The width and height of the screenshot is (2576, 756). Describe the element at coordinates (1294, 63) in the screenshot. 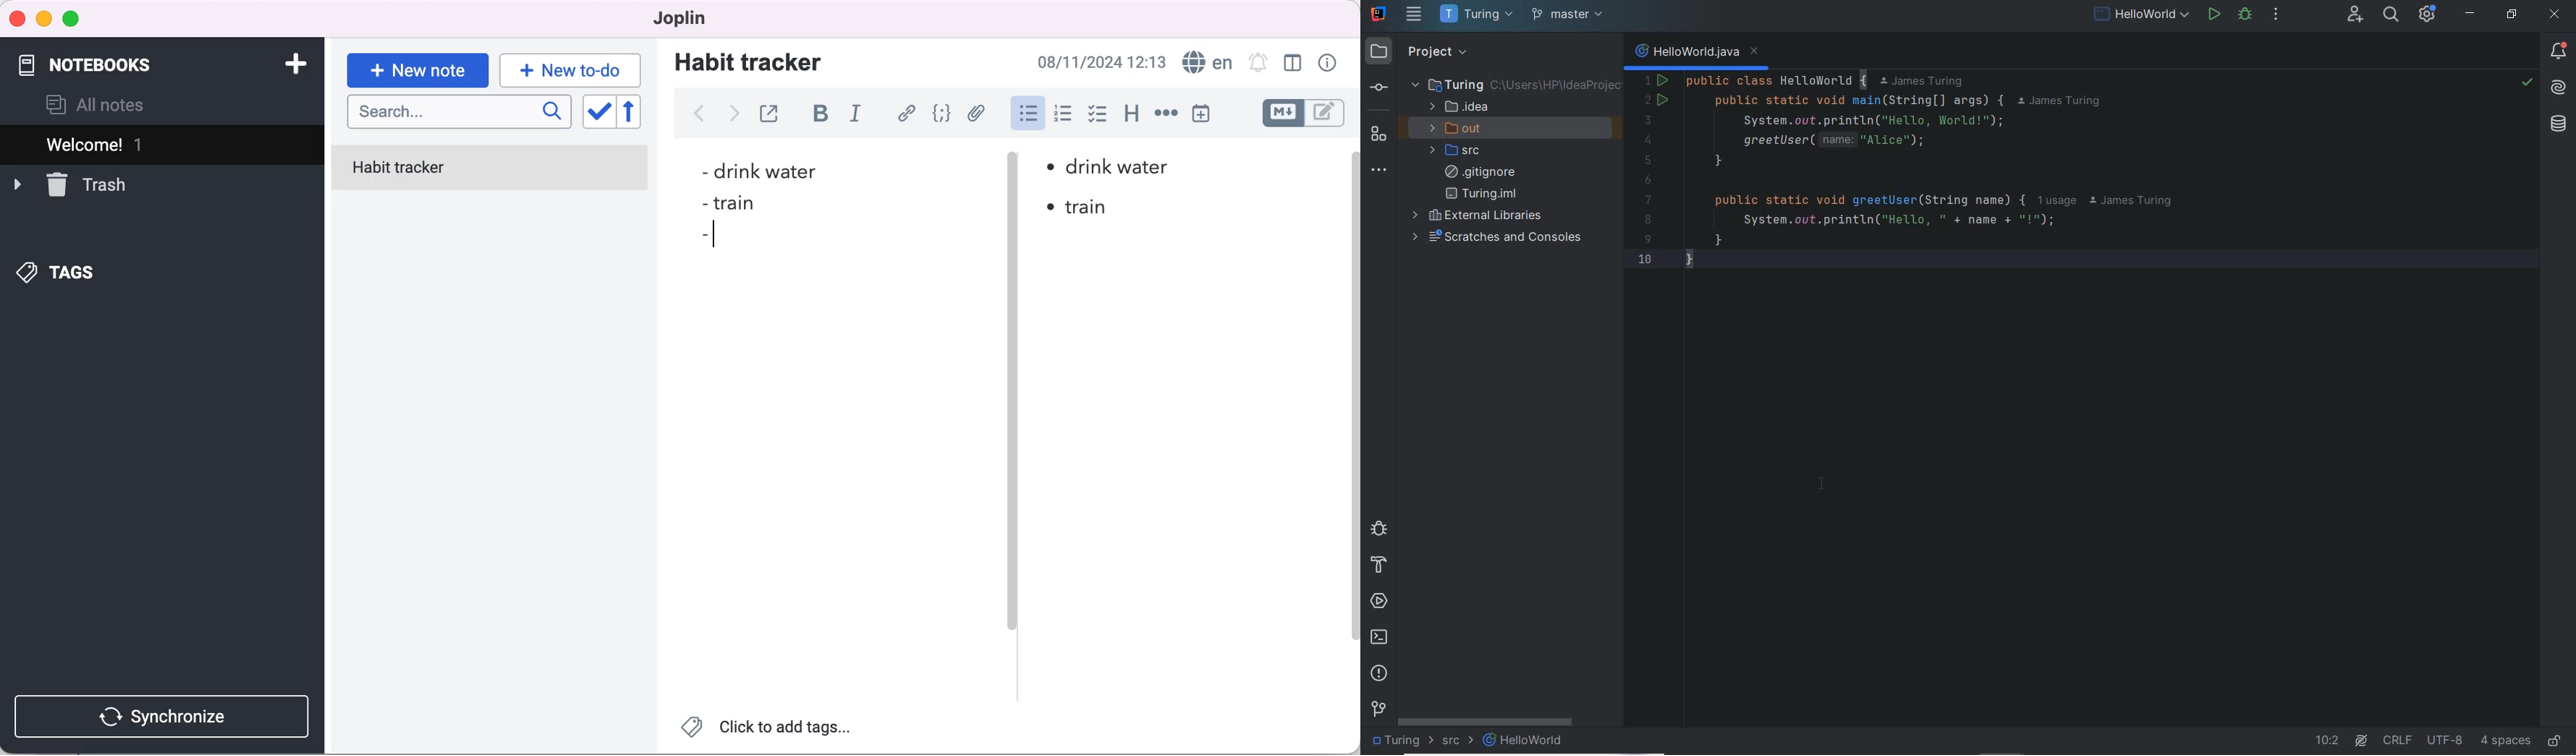

I see `toggle editor layout` at that location.